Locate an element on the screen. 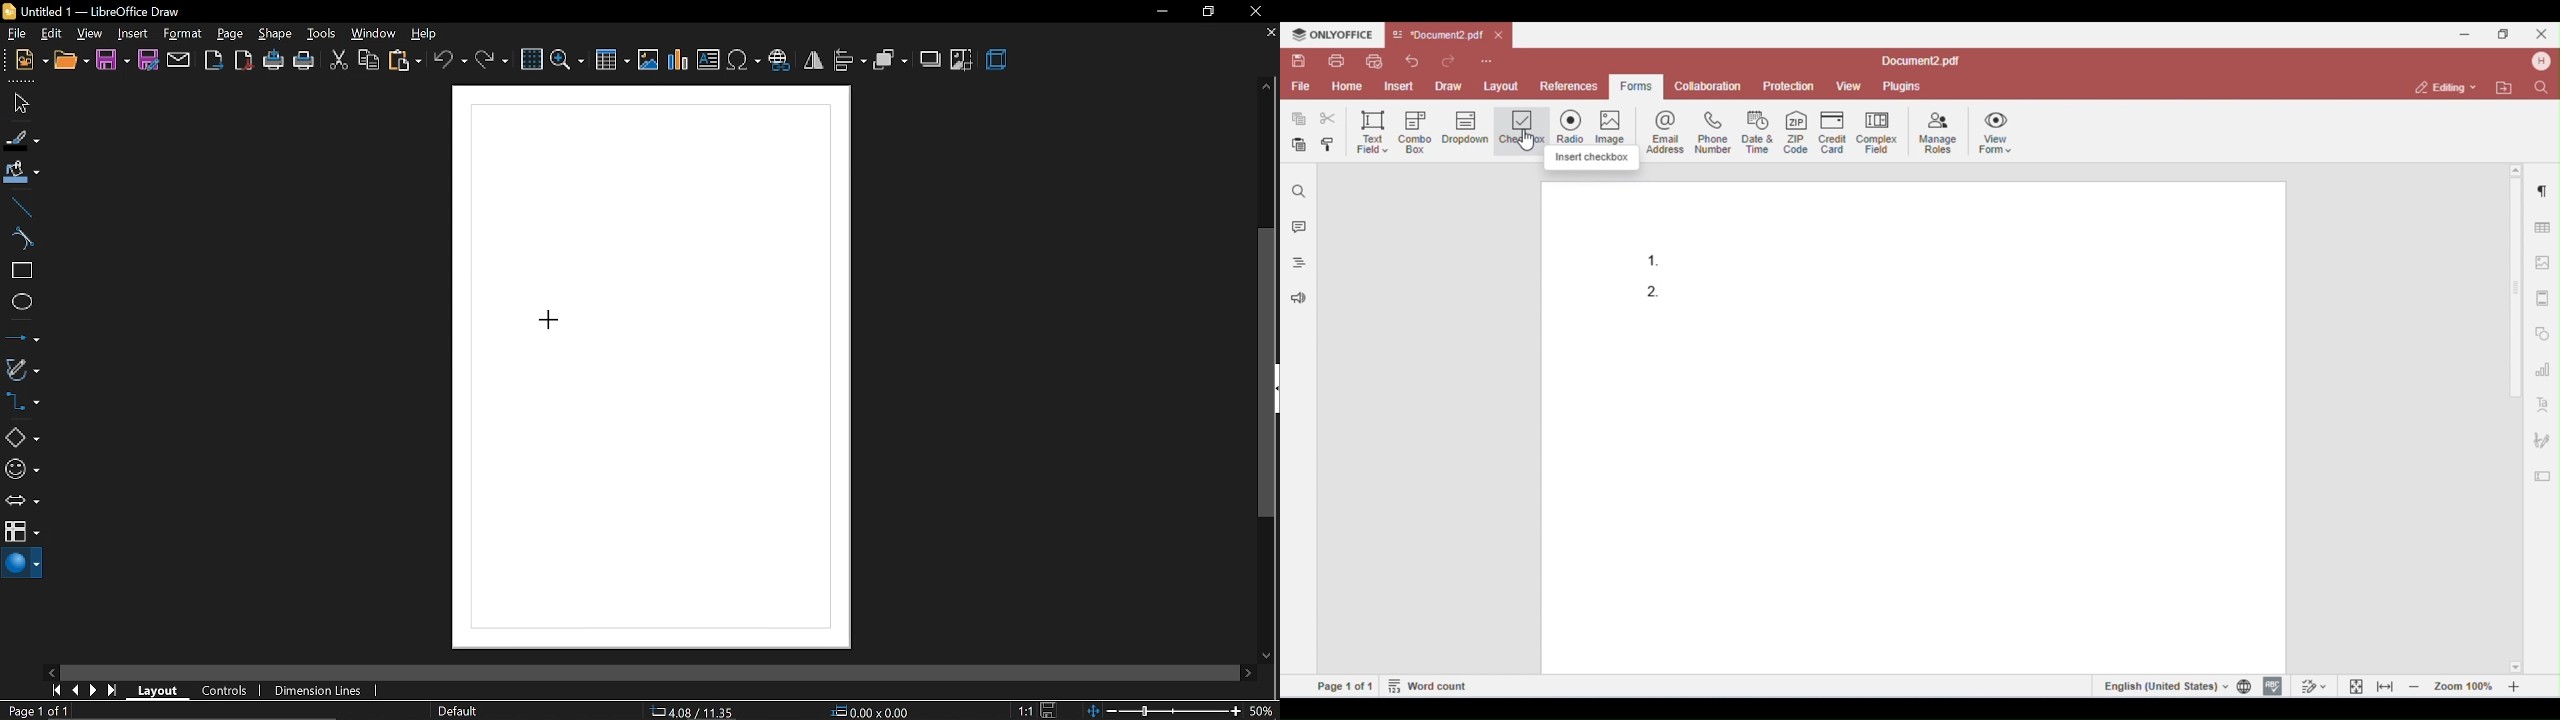 The height and width of the screenshot is (728, 2576). arrows is located at coordinates (23, 502).